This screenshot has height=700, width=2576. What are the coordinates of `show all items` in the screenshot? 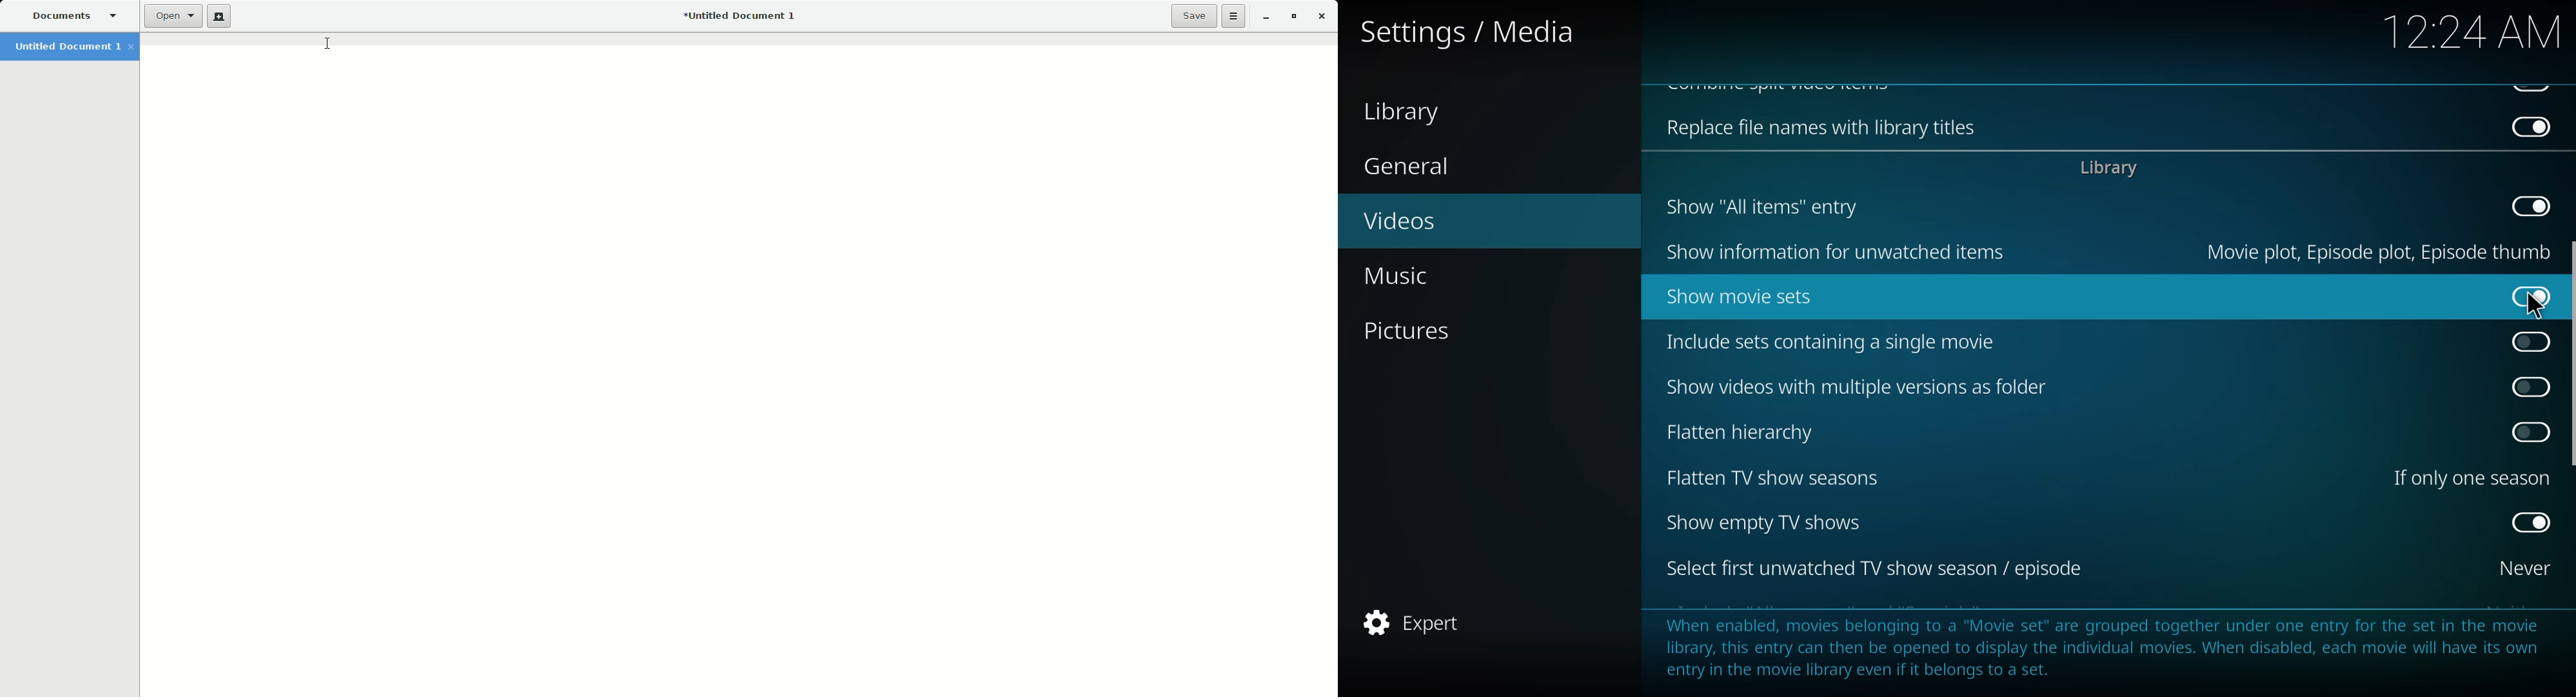 It's located at (1760, 206).